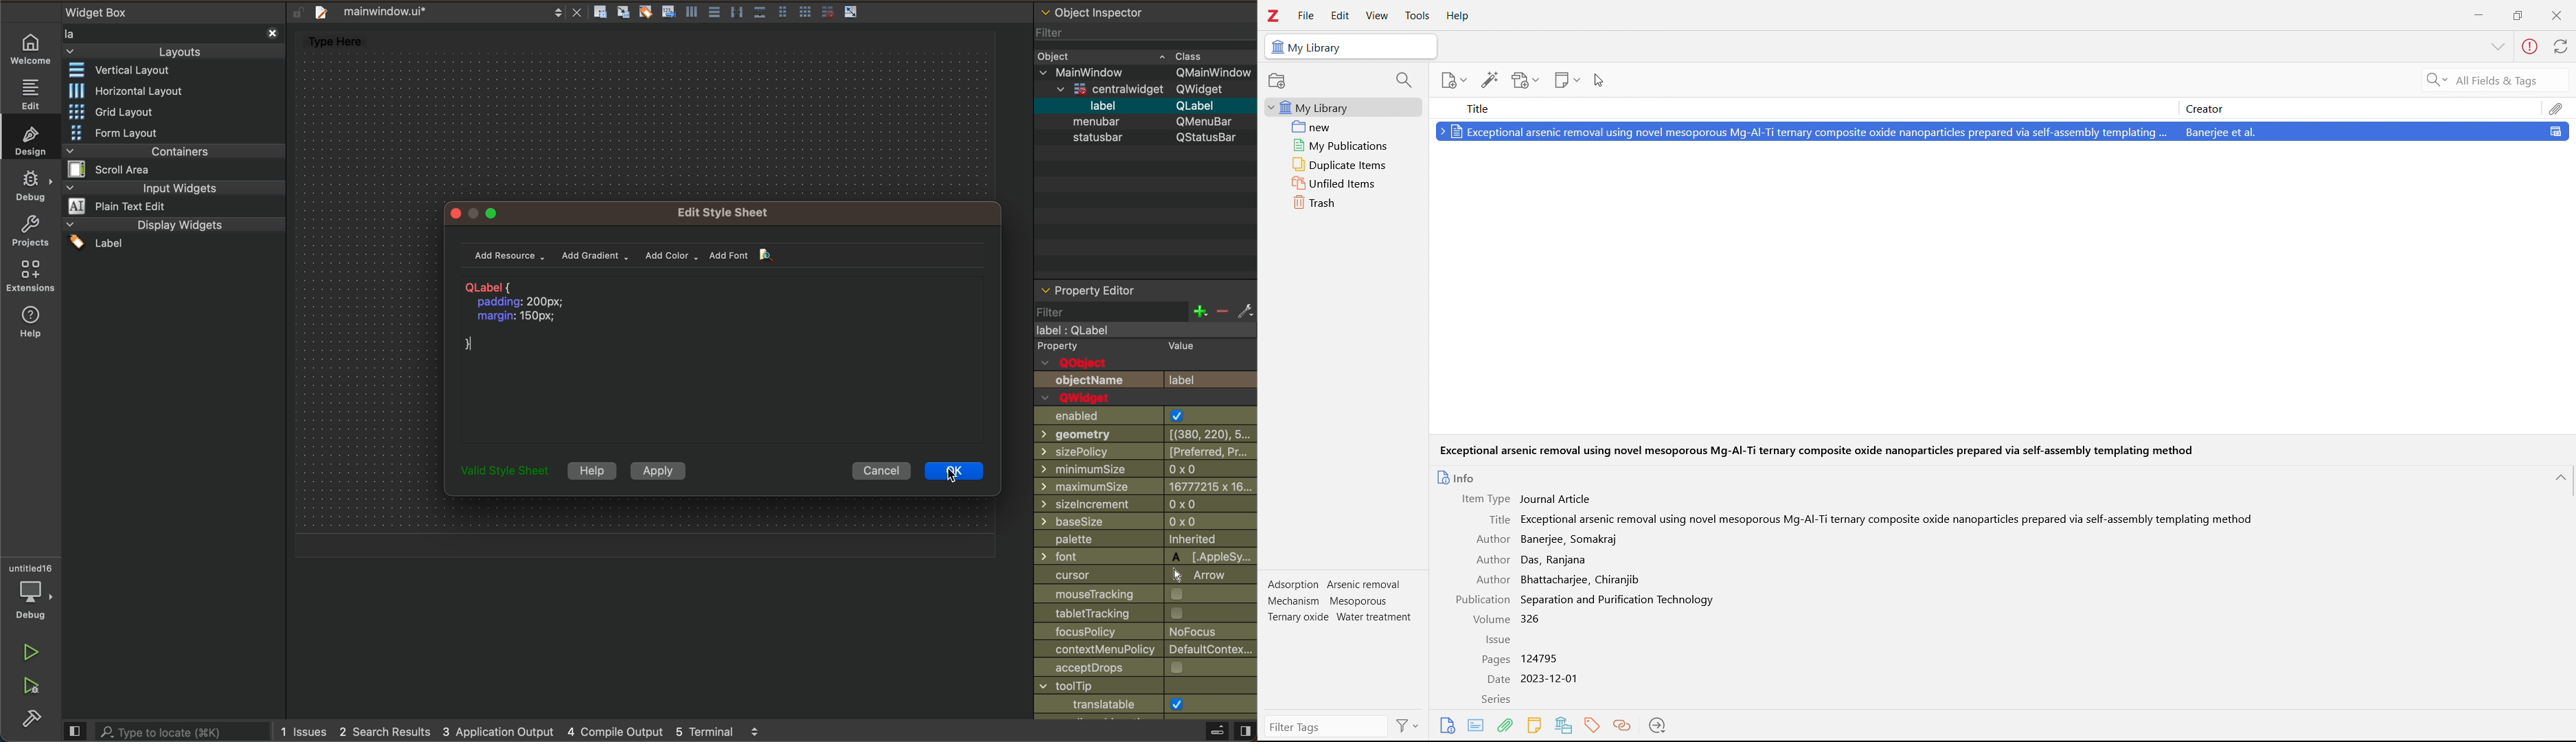 Image resolution: width=2576 pixels, height=756 pixels. What do you see at coordinates (1352, 47) in the screenshot?
I see `My Library` at bounding box center [1352, 47].